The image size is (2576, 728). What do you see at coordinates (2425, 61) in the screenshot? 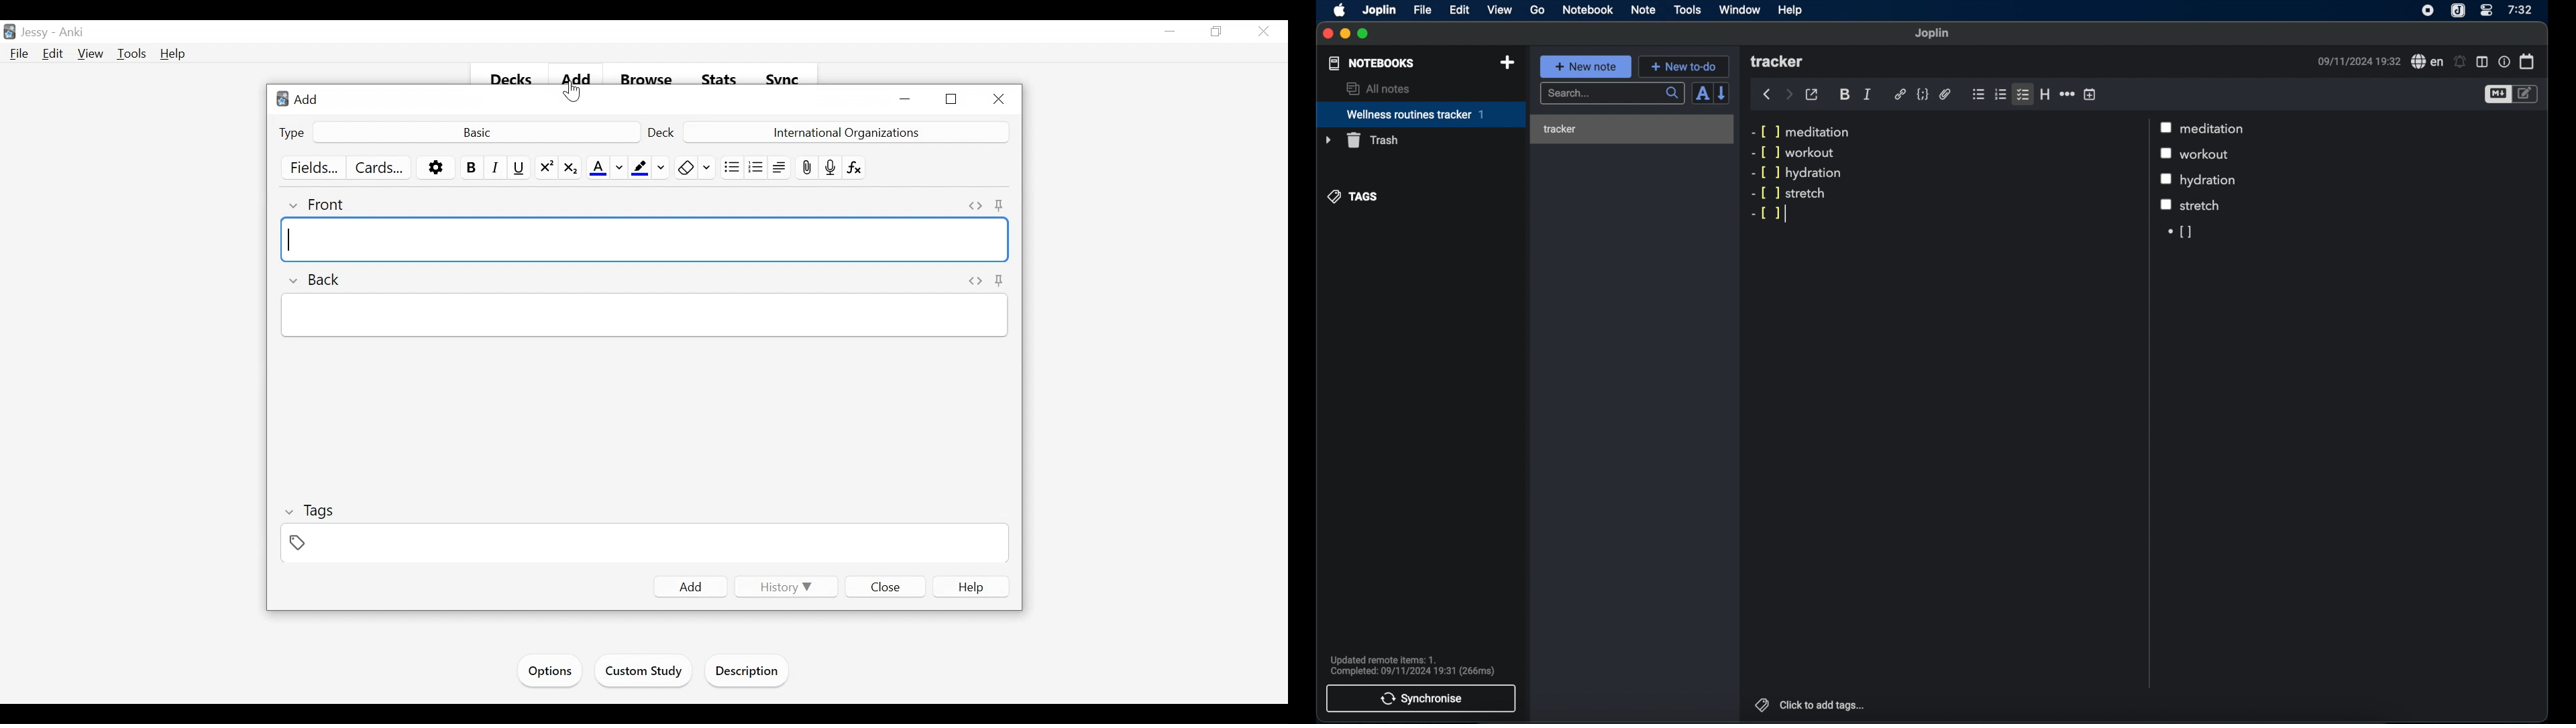
I see `spell check` at bounding box center [2425, 61].